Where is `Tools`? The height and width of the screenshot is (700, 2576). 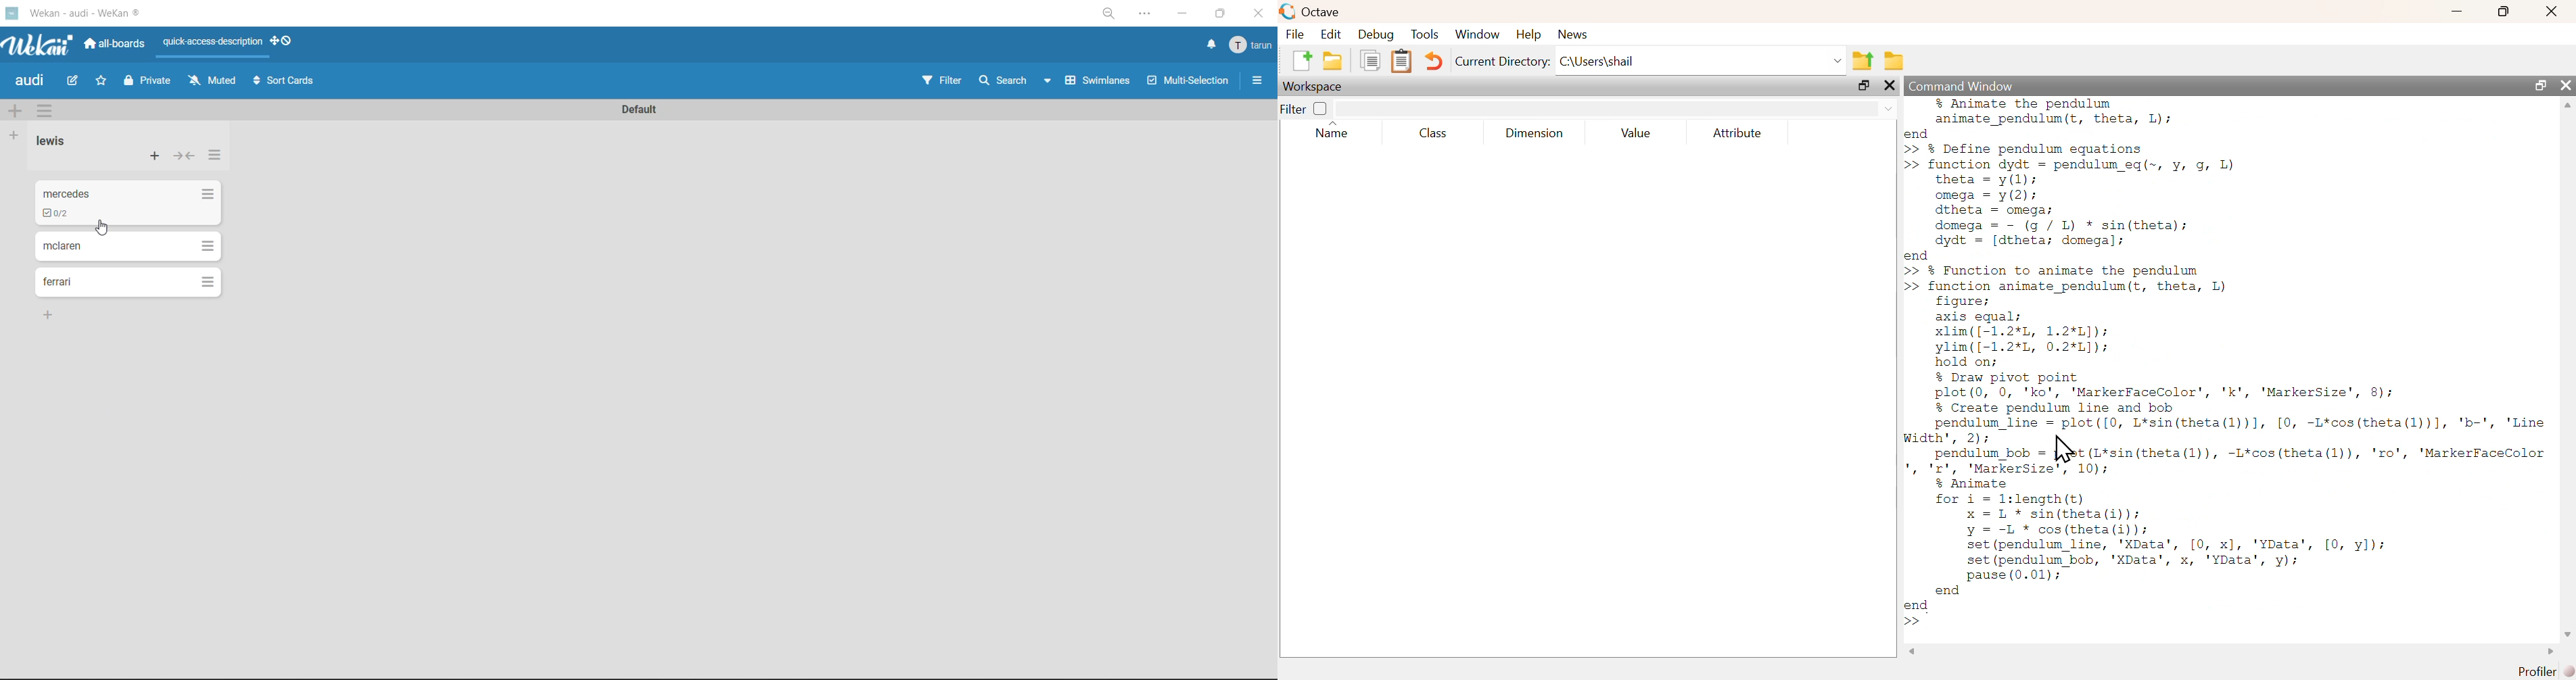
Tools is located at coordinates (1426, 35).